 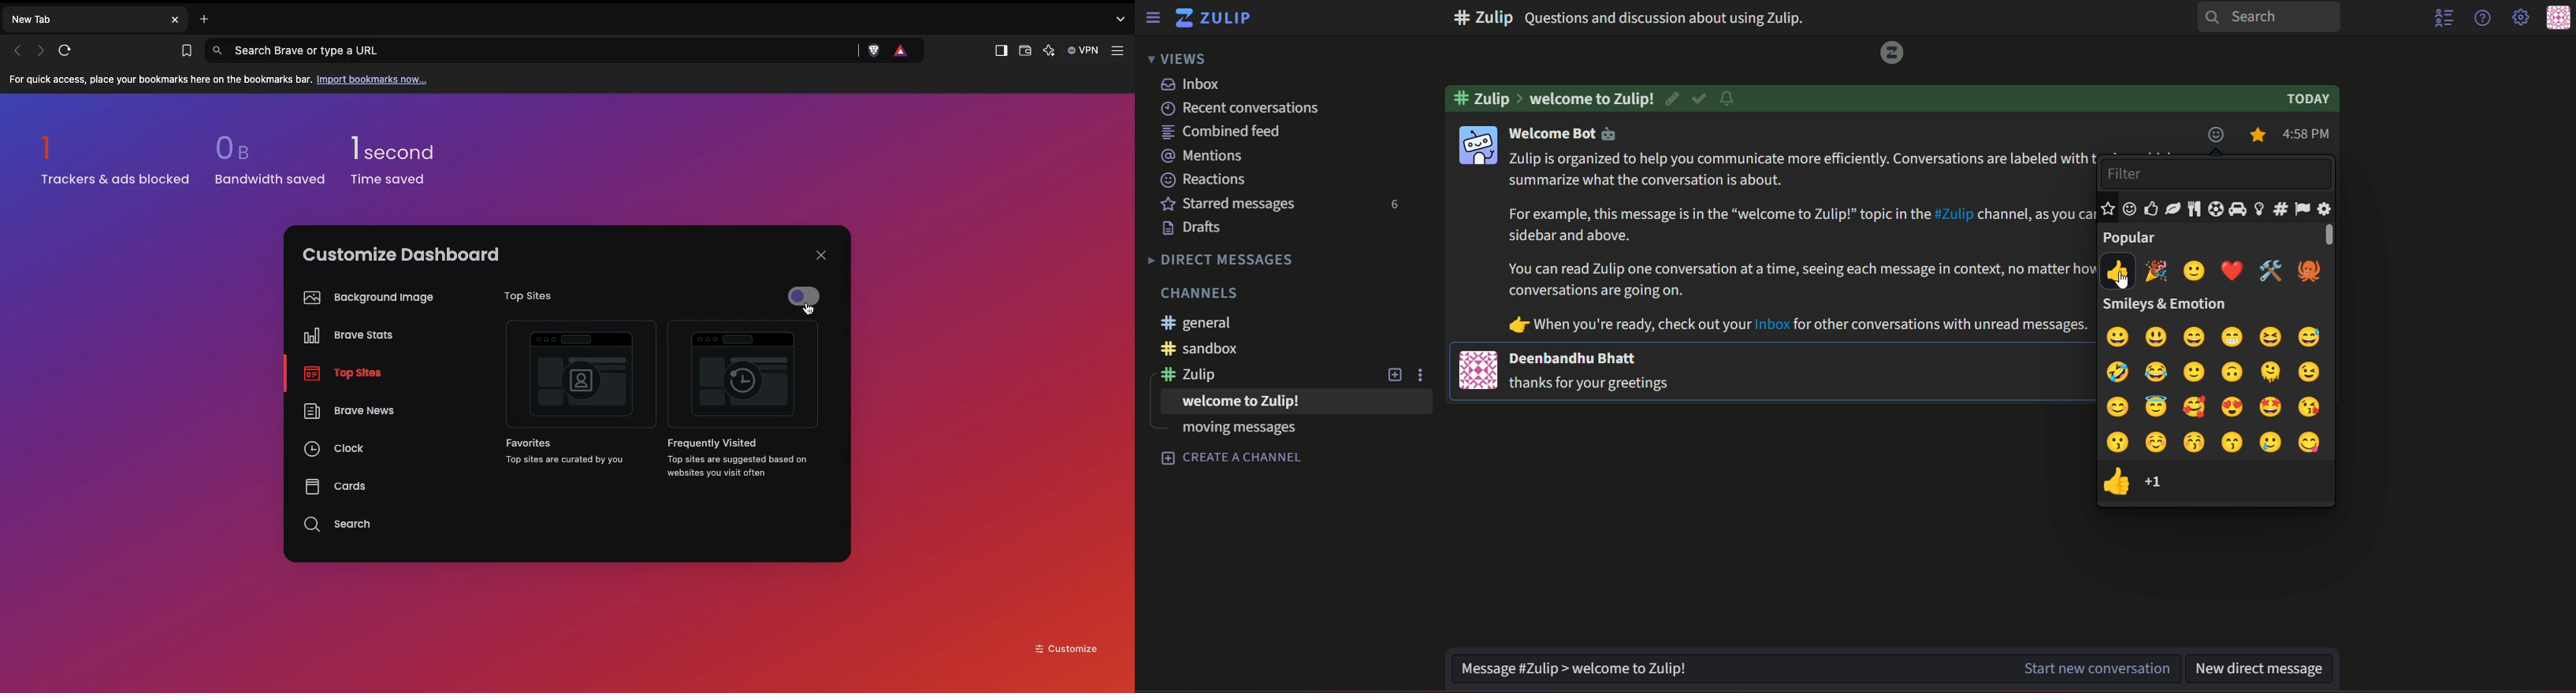 I want to click on 0b bandwidth saved, so click(x=266, y=164).